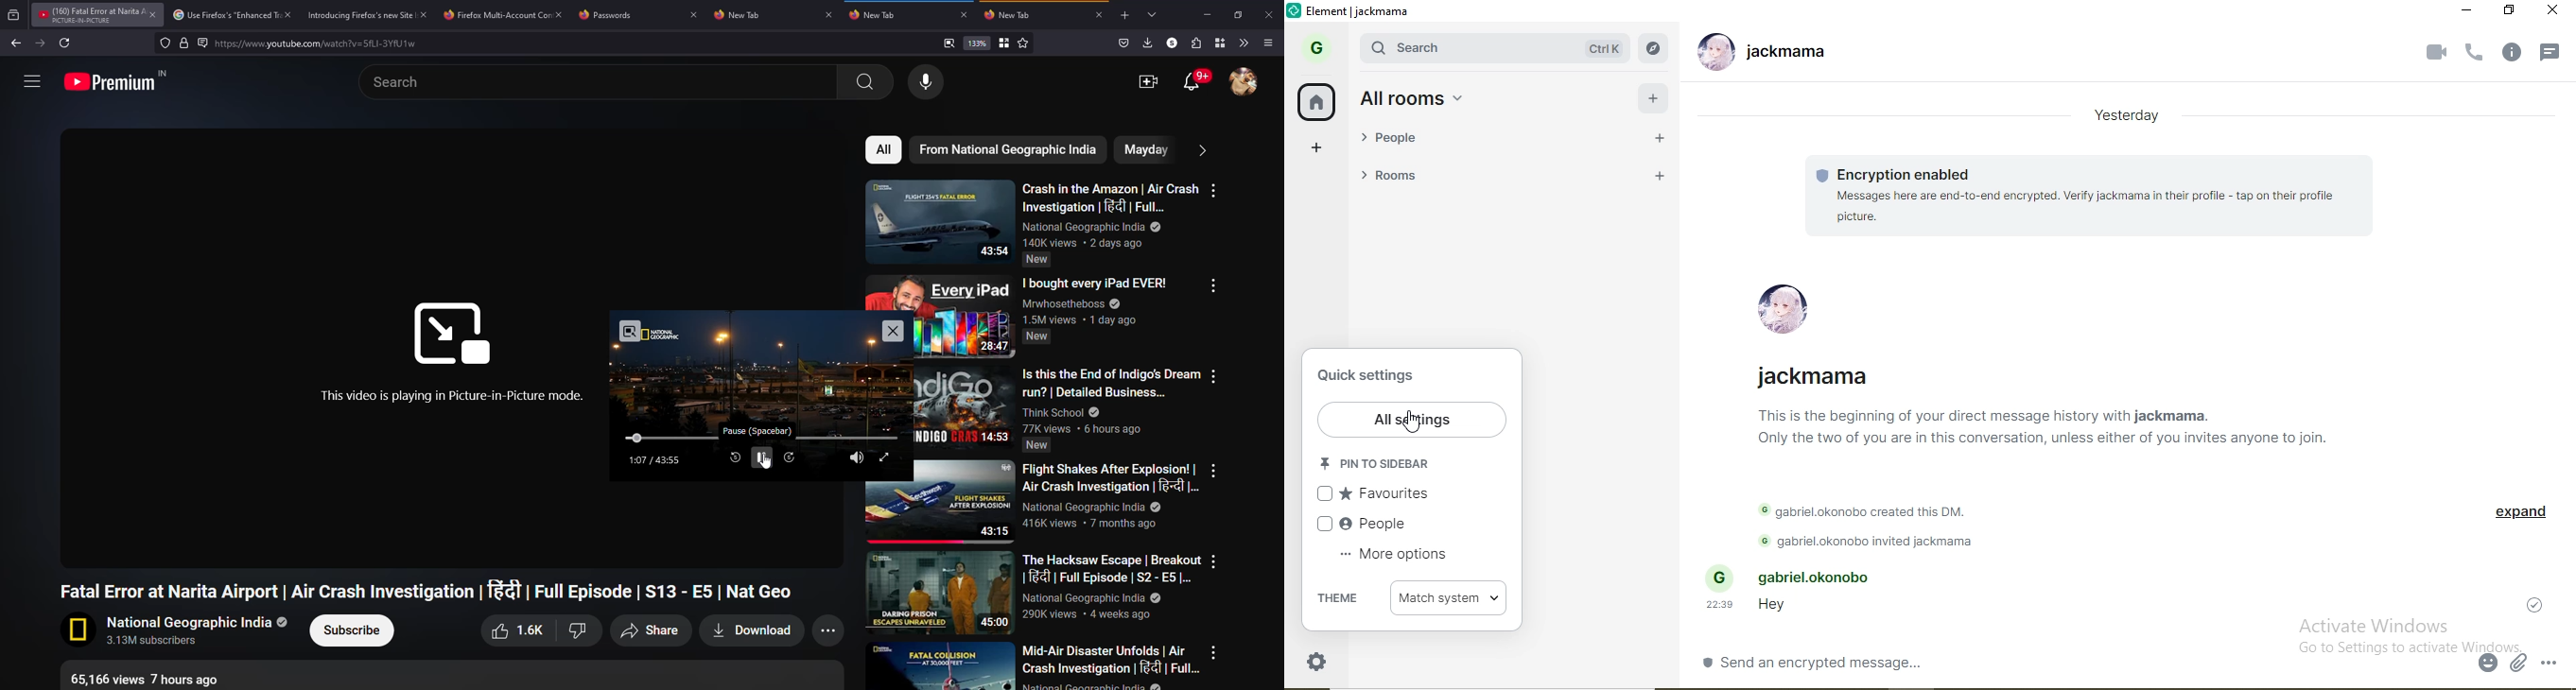  I want to click on more, so click(1214, 376).